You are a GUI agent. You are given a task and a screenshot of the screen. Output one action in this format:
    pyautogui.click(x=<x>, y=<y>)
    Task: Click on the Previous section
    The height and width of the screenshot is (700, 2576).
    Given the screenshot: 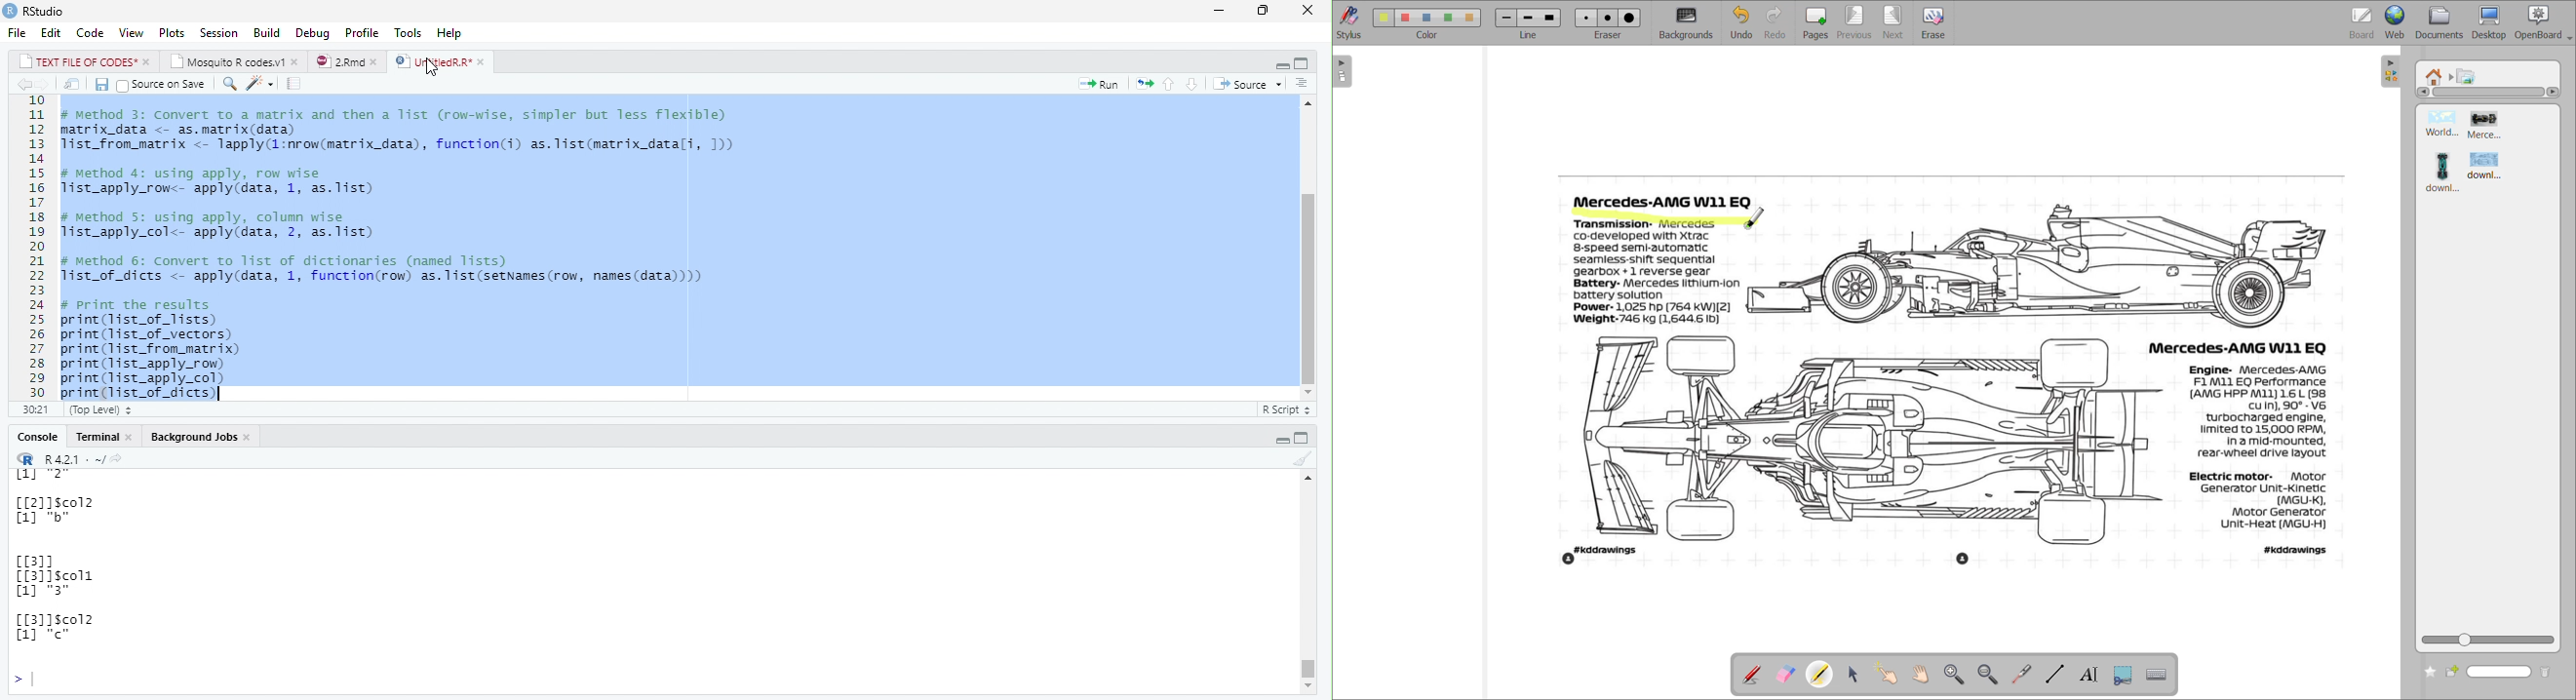 What is the action you would take?
    pyautogui.click(x=1304, y=85)
    